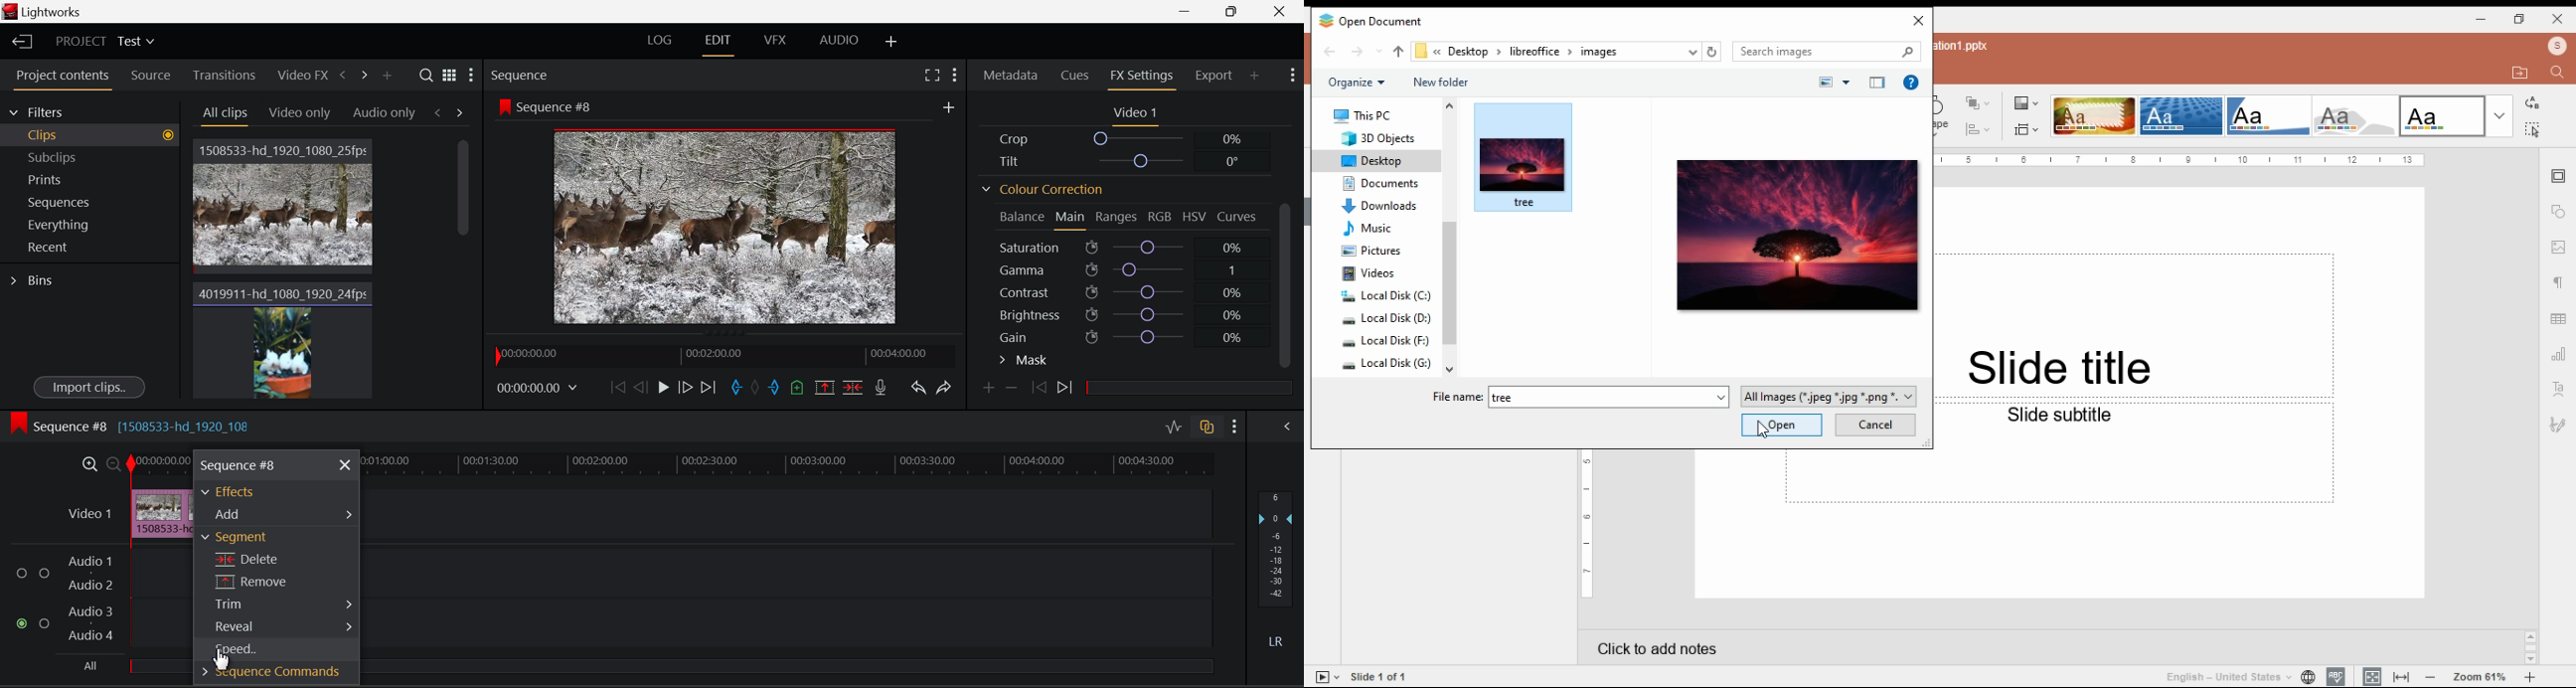 This screenshot has width=2576, height=700. What do you see at coordinates (2558, 248) in the screenshot?
I see `image settings` at bounding box center [2558, 248].